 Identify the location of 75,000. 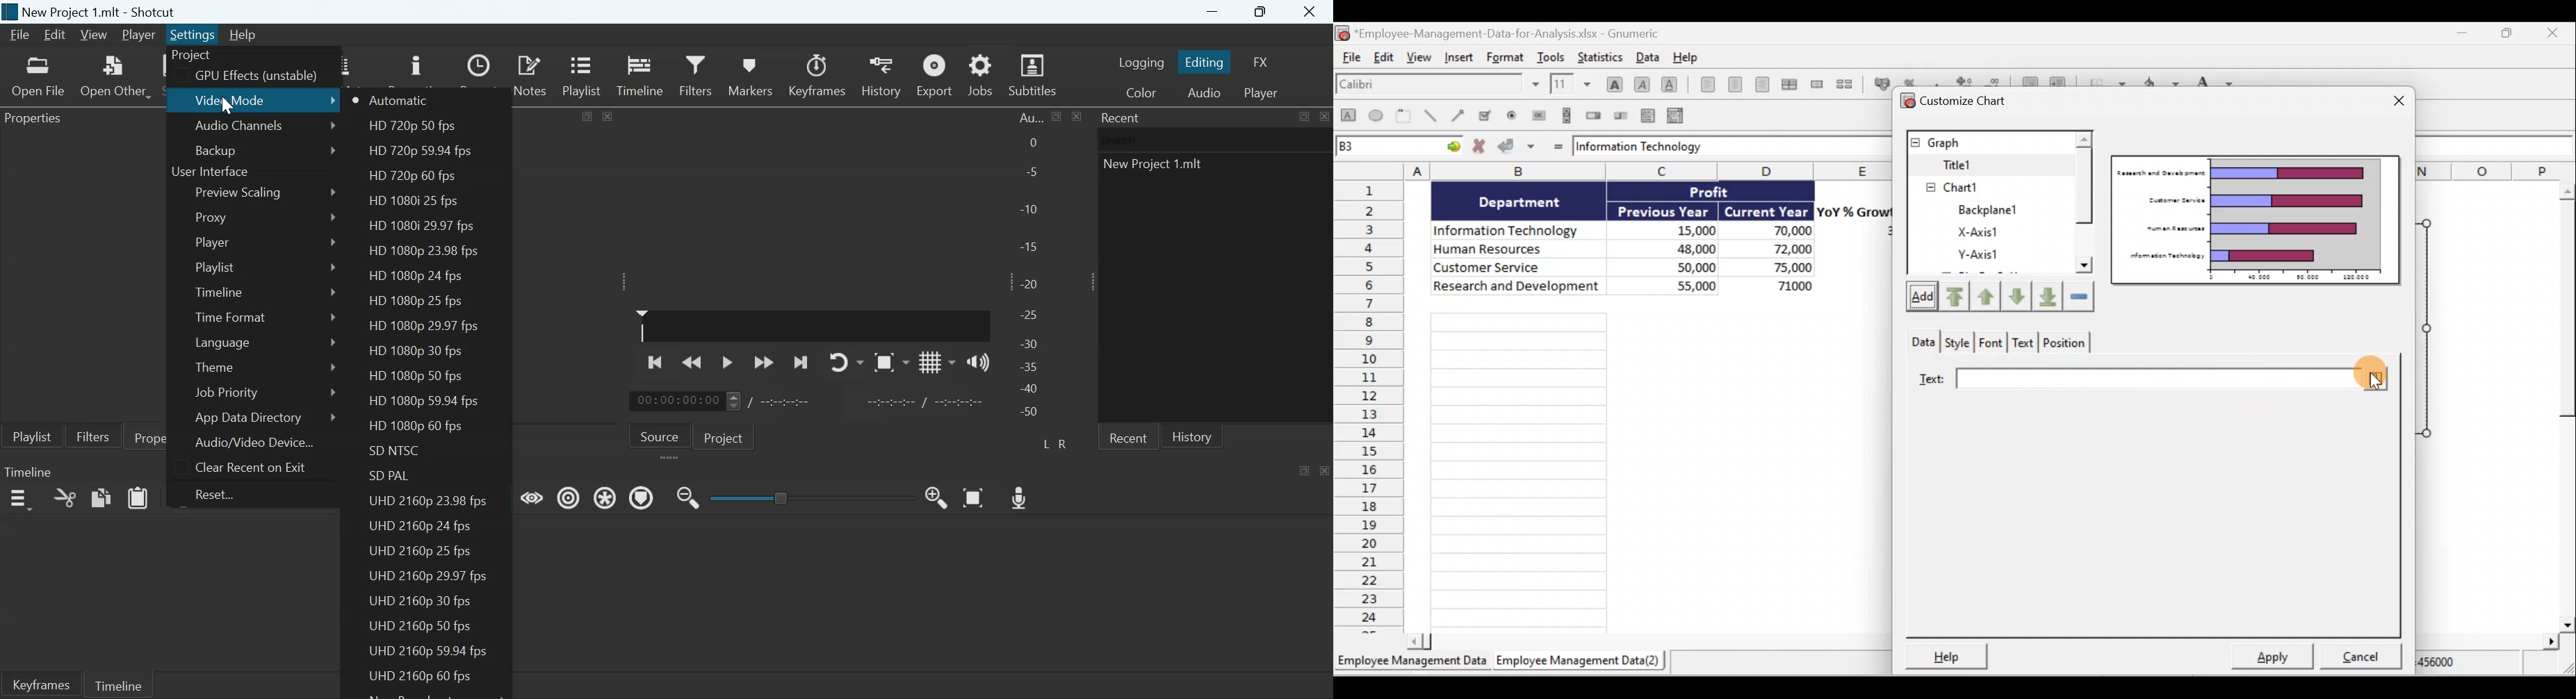
(1781, 268).